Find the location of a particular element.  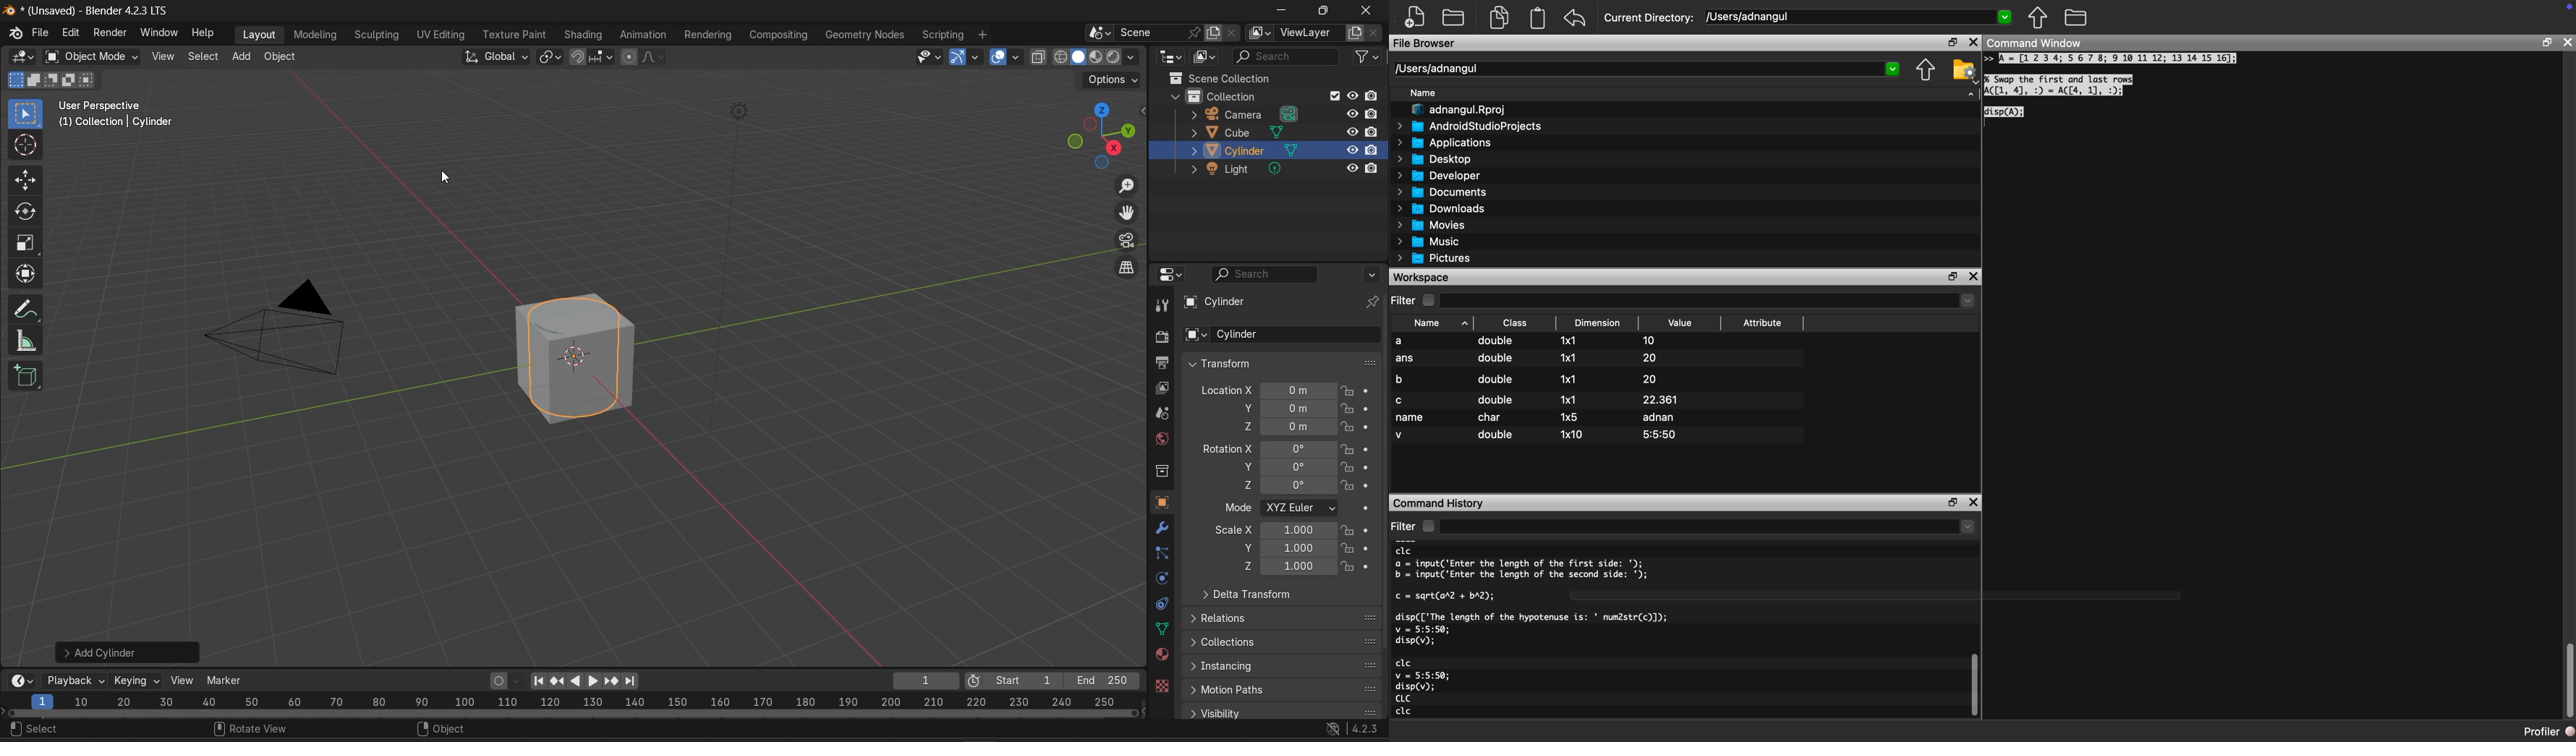

set the object interaction mode is located at coordinates (92, 56).